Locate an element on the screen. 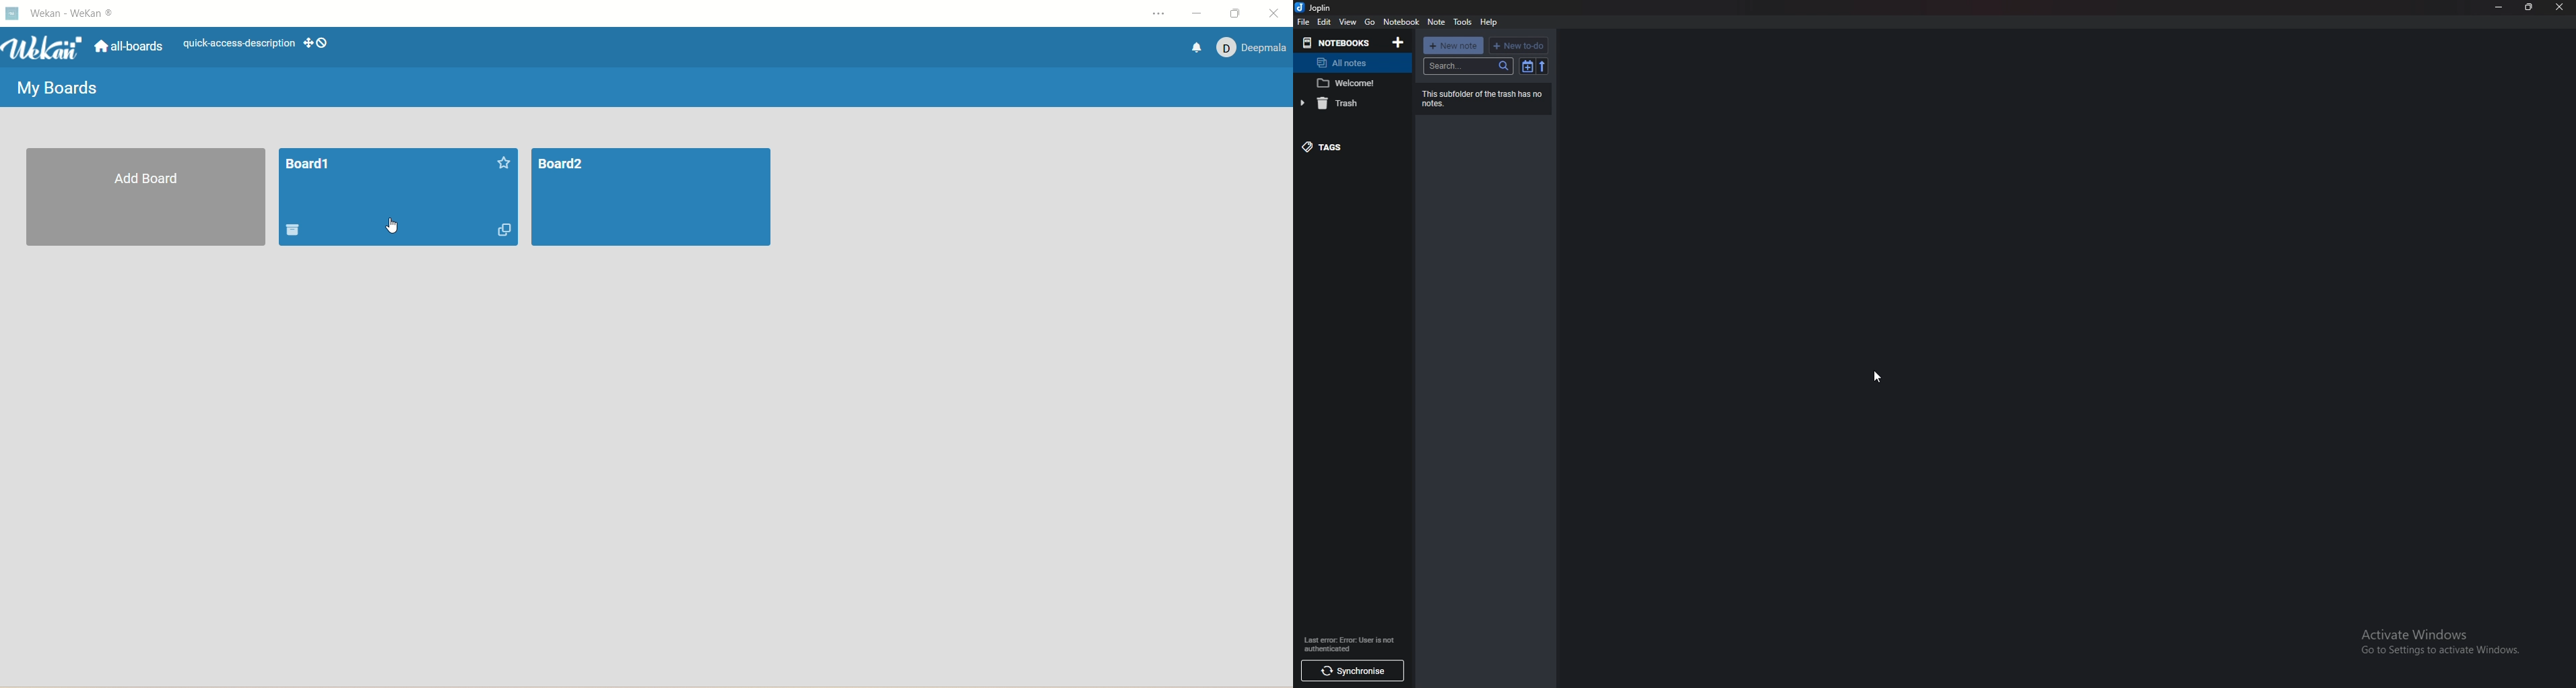  edit is located at coordinates (1324, 22).